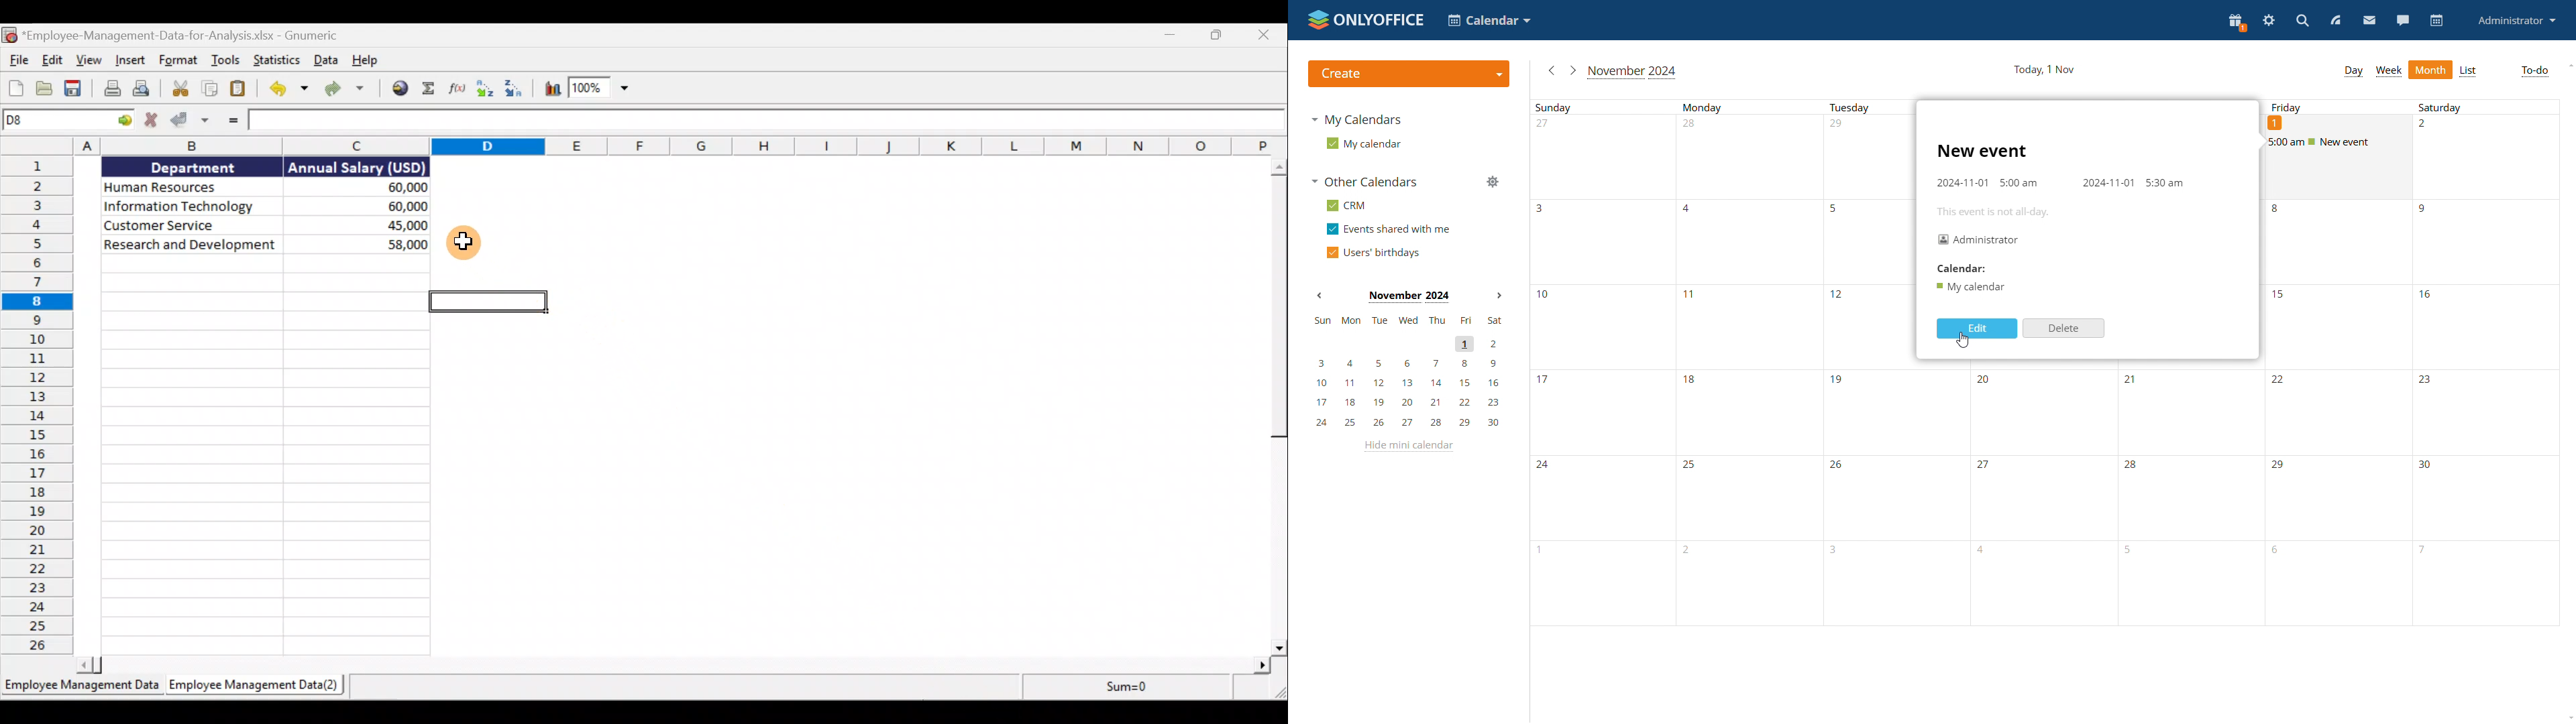 This screenshot has height=728, width=2576. What do you see at coordinates (2402, 20) in the screenshot?
I see `talk` at bounding box center [2402, 20].